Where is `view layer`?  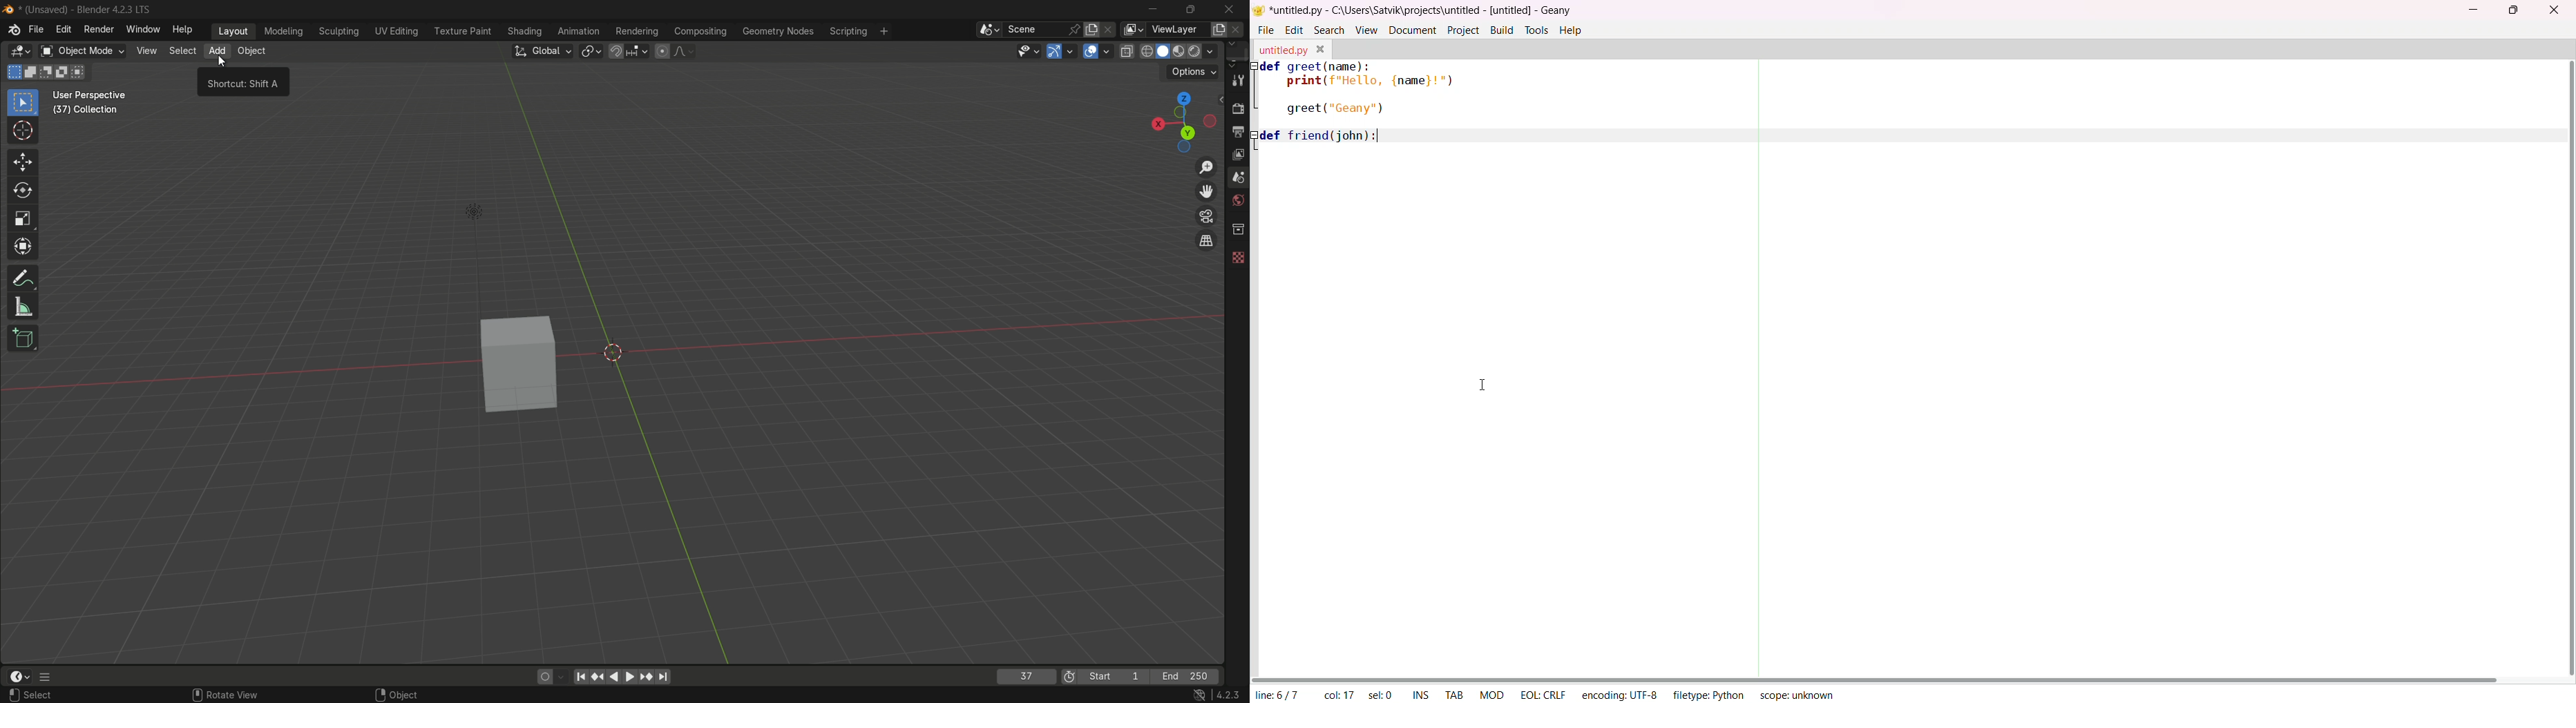 view layer is located at coordinates (1236, 154).